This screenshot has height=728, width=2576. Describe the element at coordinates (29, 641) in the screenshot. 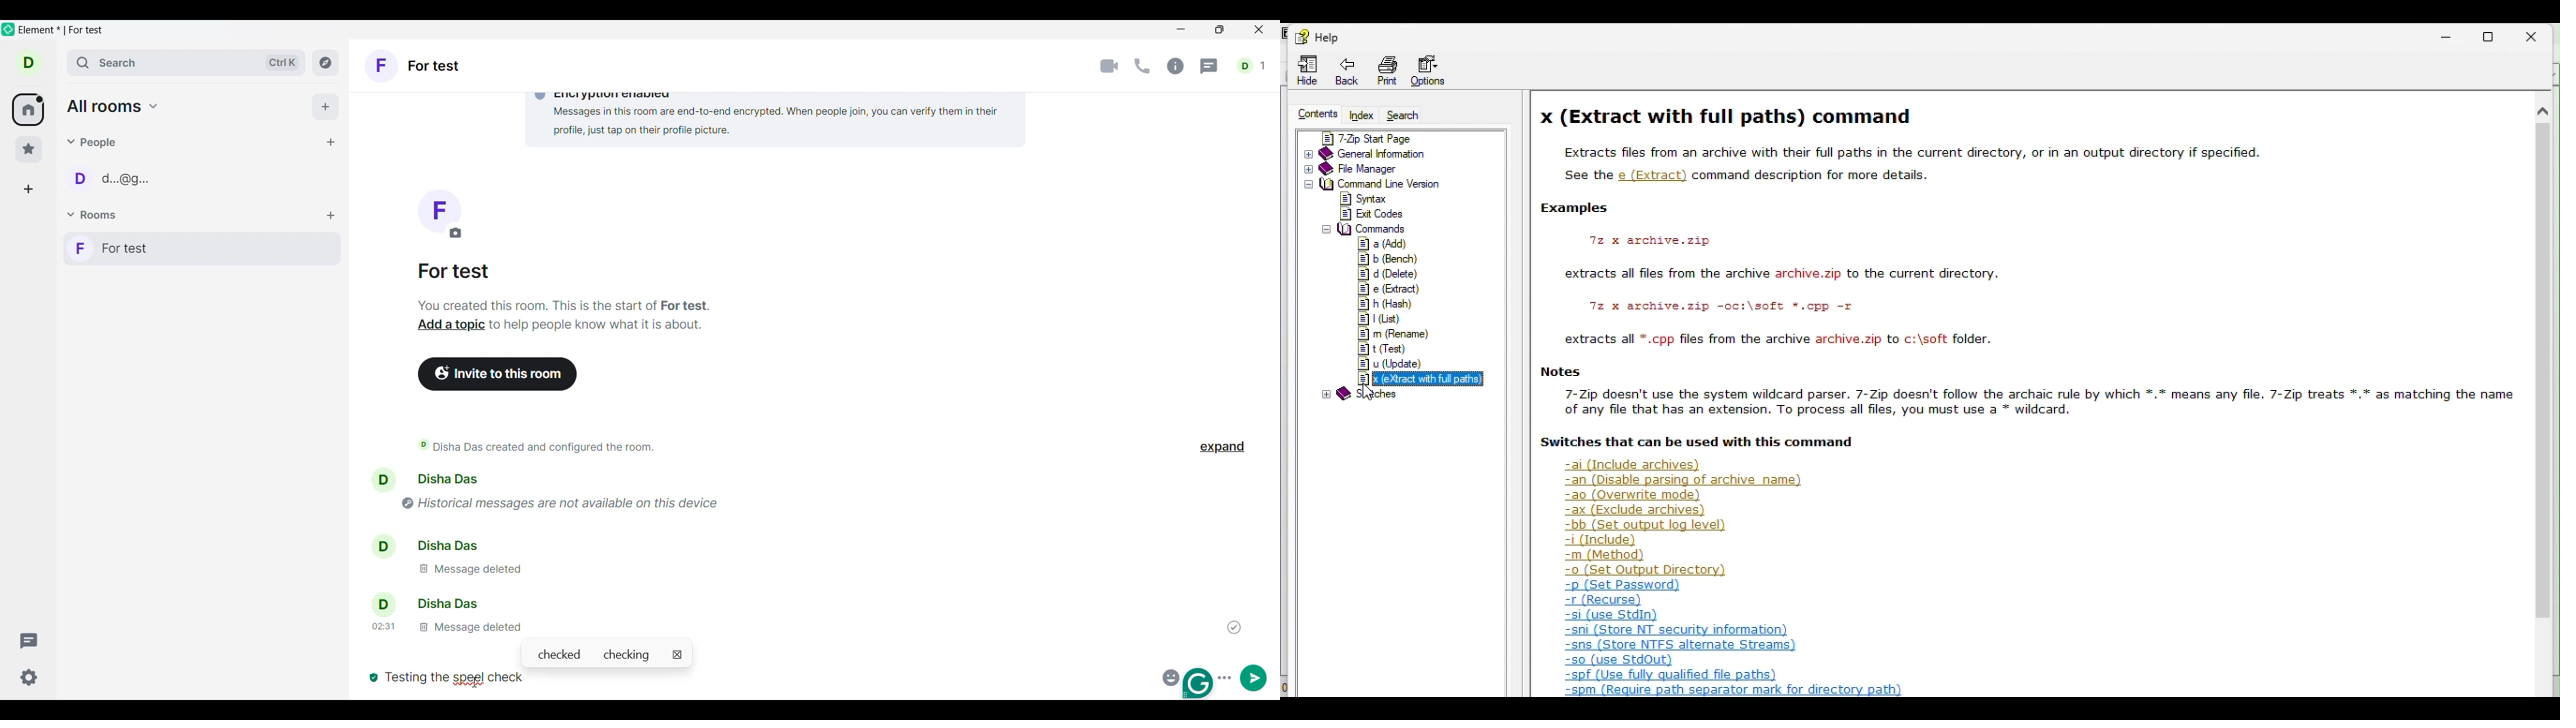

I see `Threads` at that location.